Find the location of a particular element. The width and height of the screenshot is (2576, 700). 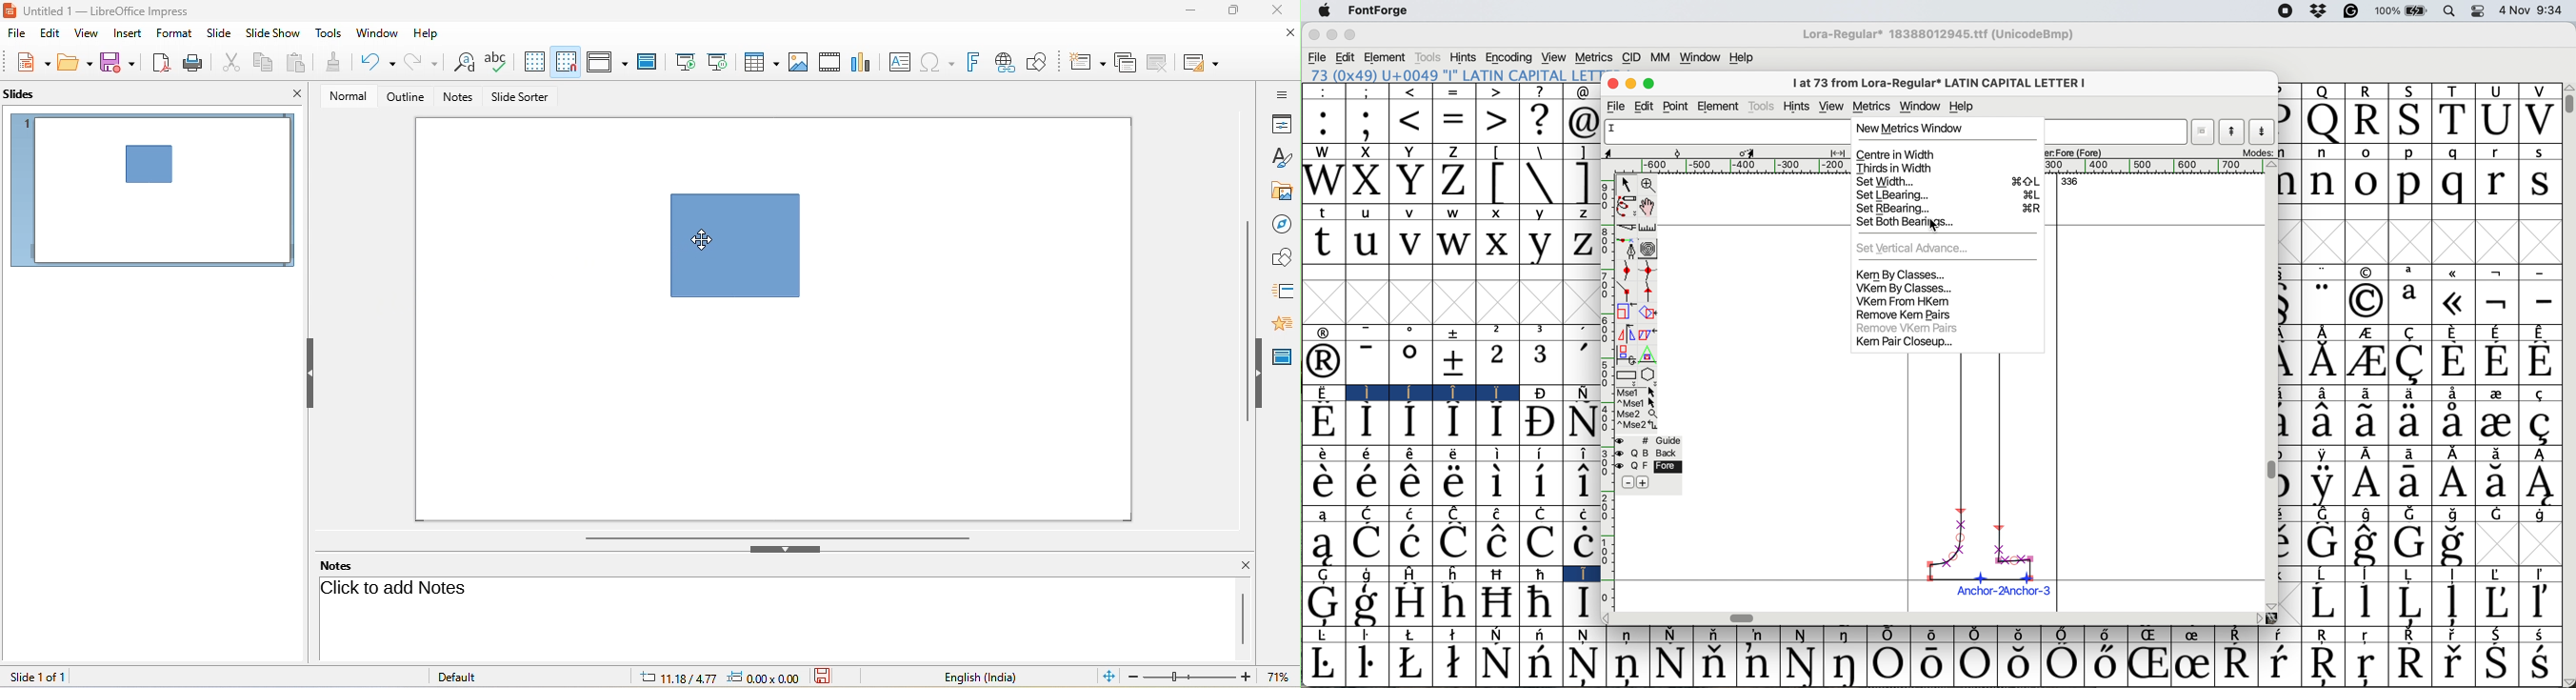

s is located at coordinates (2542, 154).